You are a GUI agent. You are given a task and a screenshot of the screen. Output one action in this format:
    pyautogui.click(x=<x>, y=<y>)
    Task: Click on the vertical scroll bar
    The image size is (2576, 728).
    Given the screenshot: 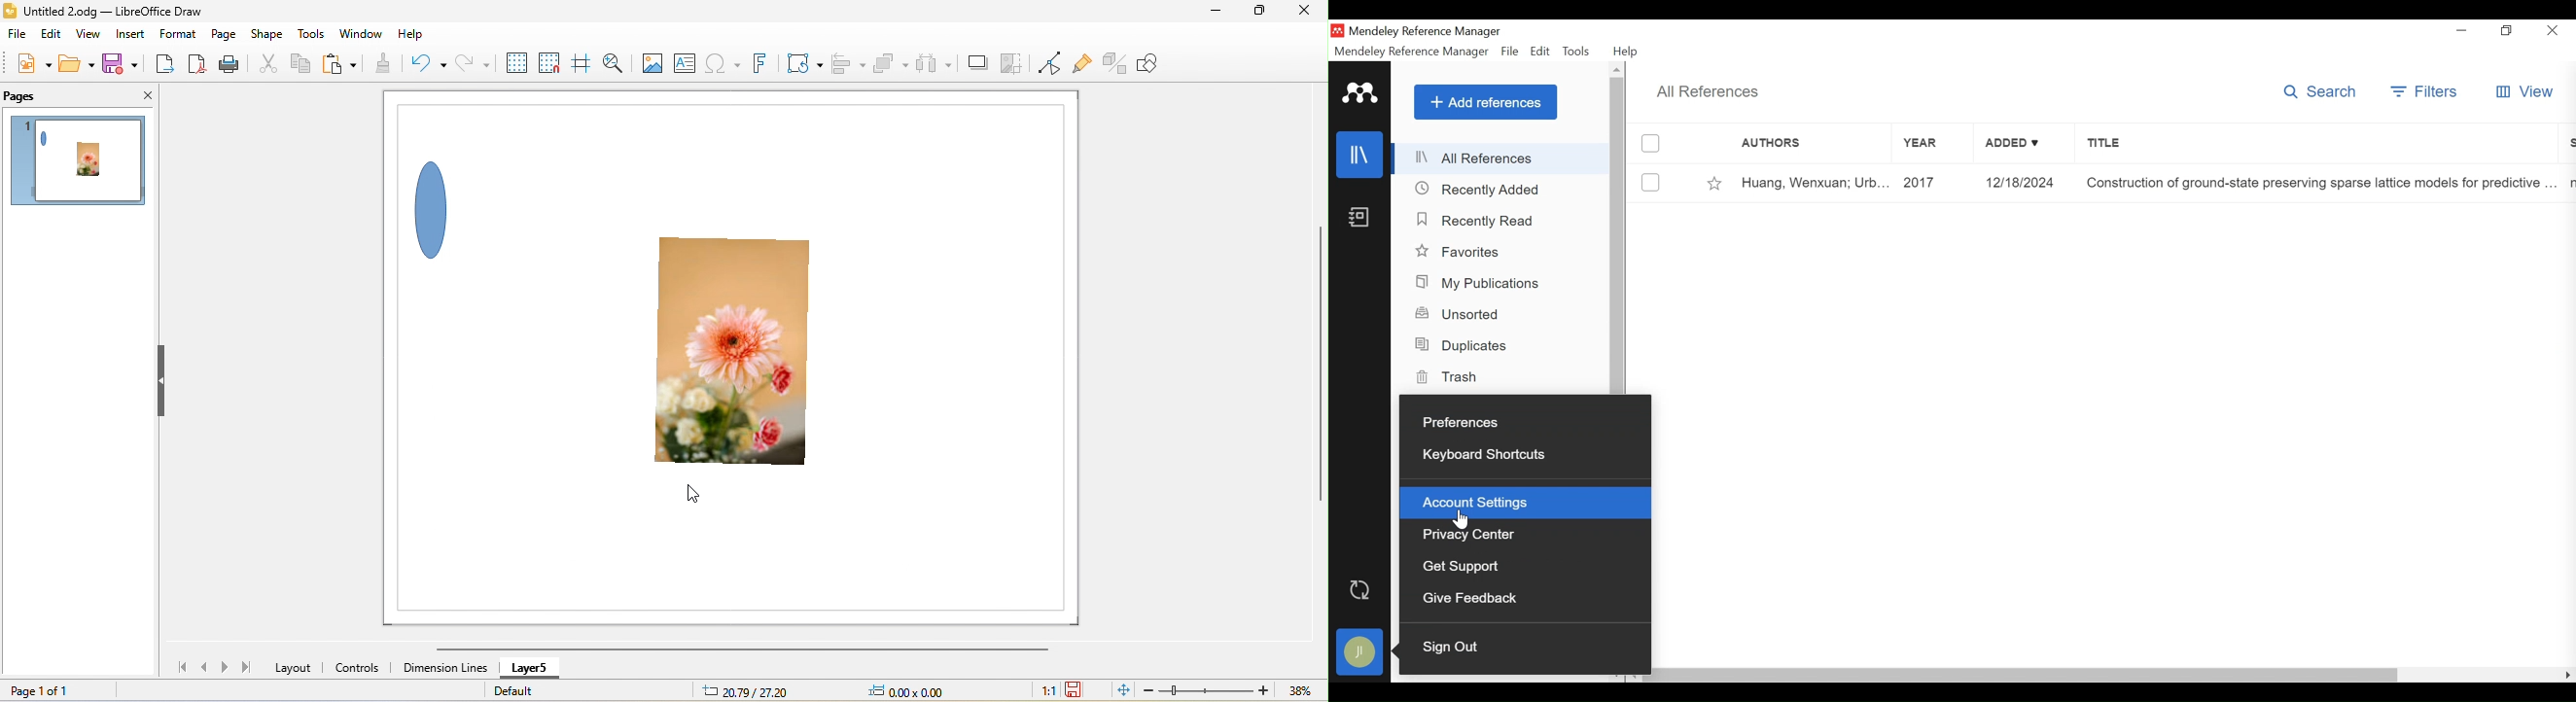 What is the action you would take?
    pyautogui.click(x=1317, y=367)
    